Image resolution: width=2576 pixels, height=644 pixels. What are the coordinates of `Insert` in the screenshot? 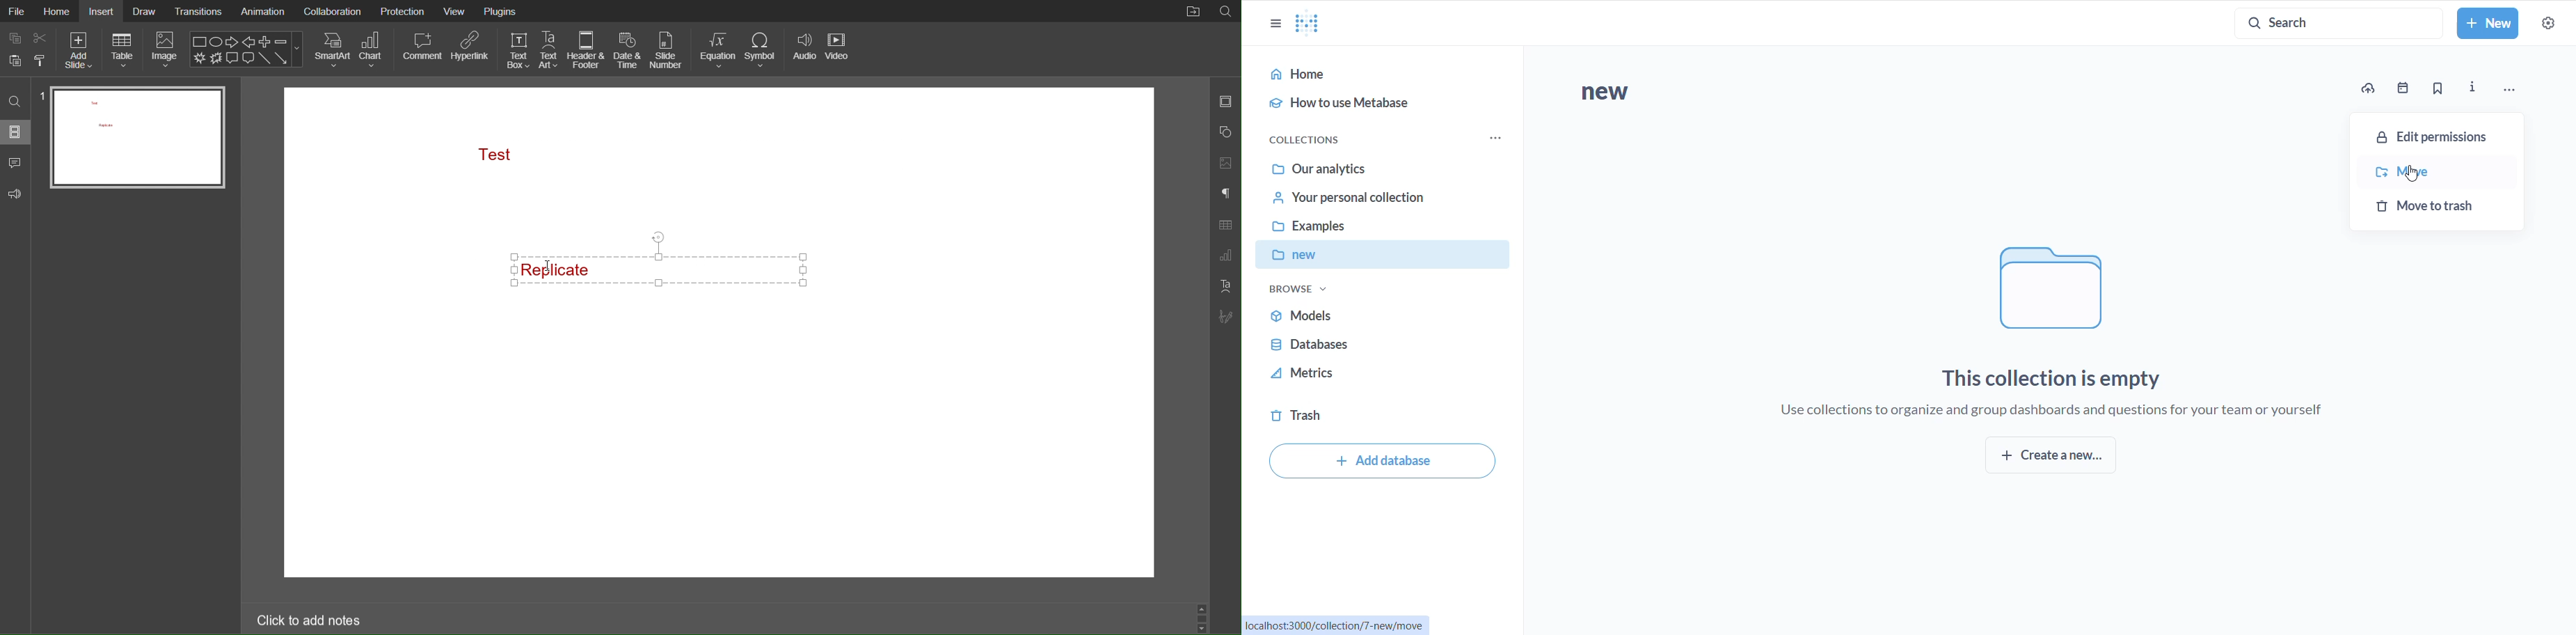 It's located at (104, 12).